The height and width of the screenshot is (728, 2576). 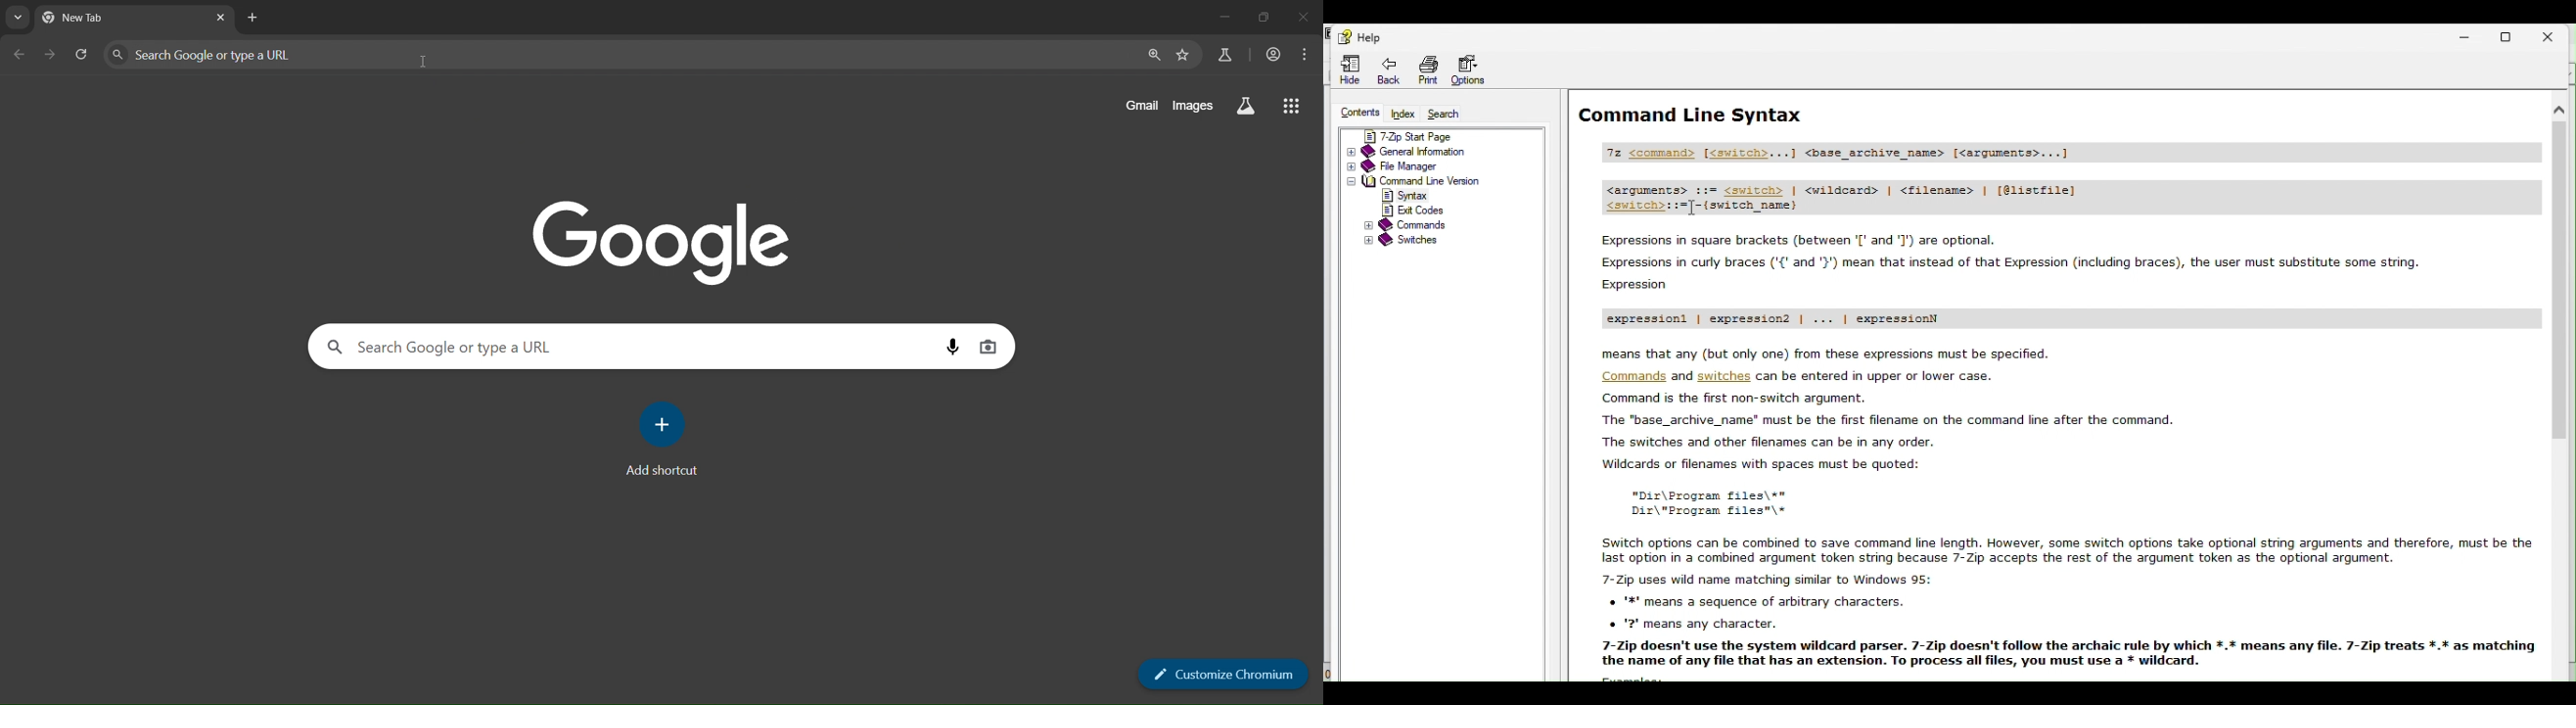 I want to click on Command line version, so click(x=1410, y=183).